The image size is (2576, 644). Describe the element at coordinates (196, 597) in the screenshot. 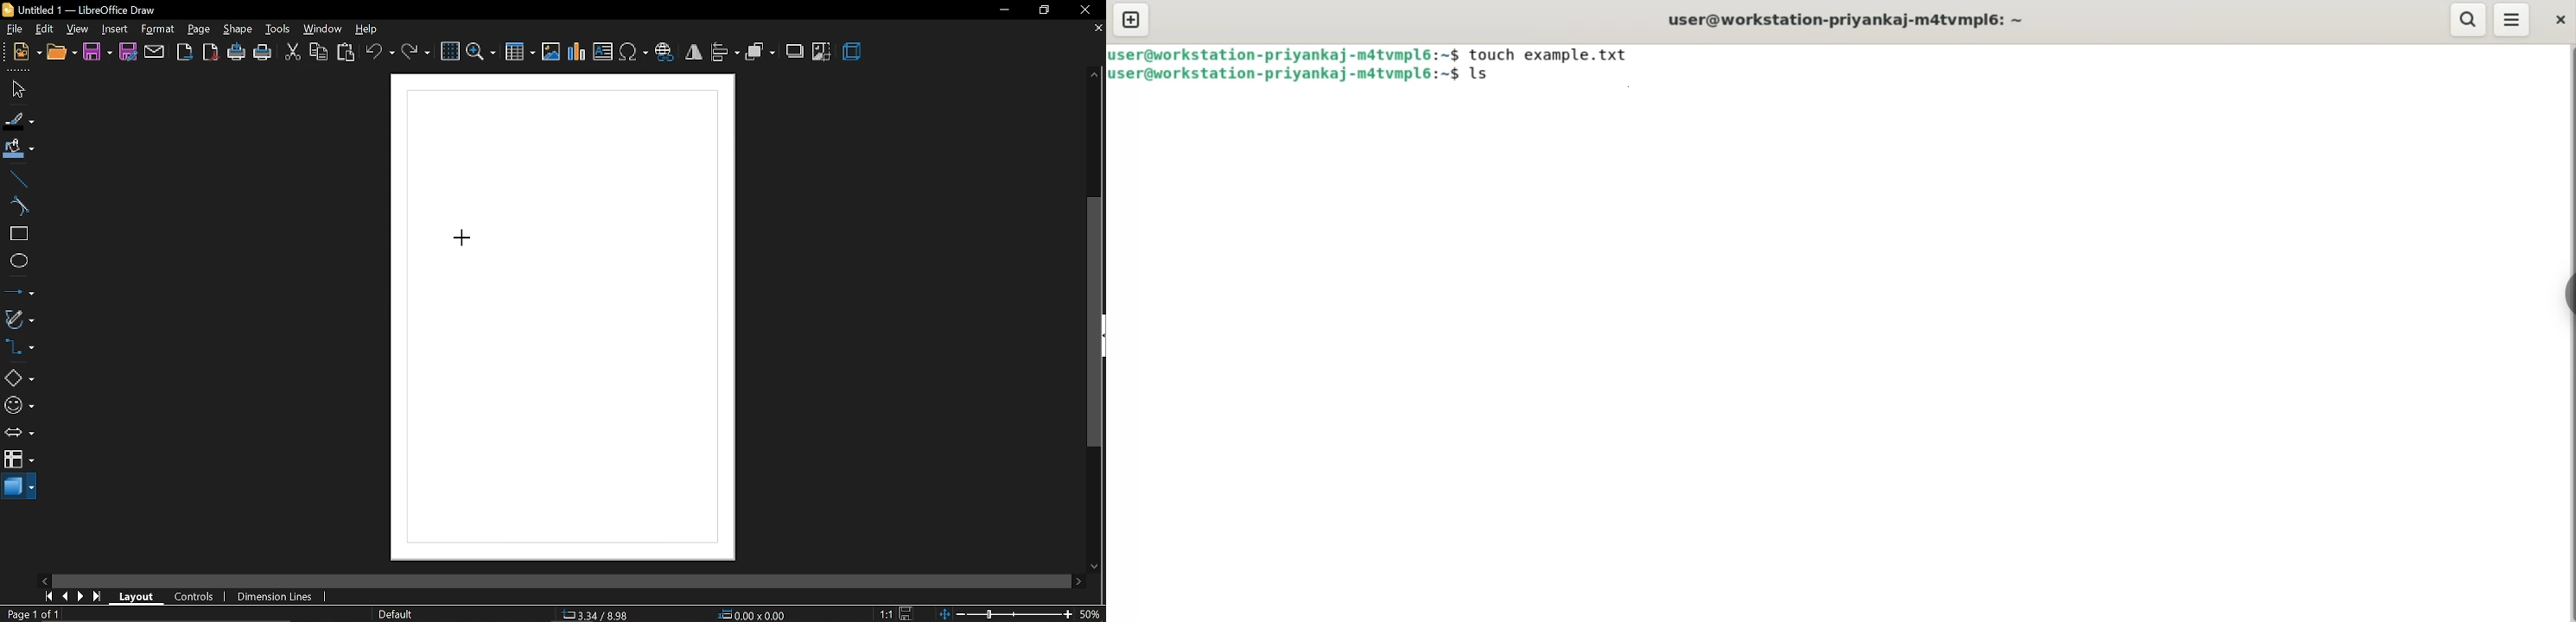

I see `controls` at that location.